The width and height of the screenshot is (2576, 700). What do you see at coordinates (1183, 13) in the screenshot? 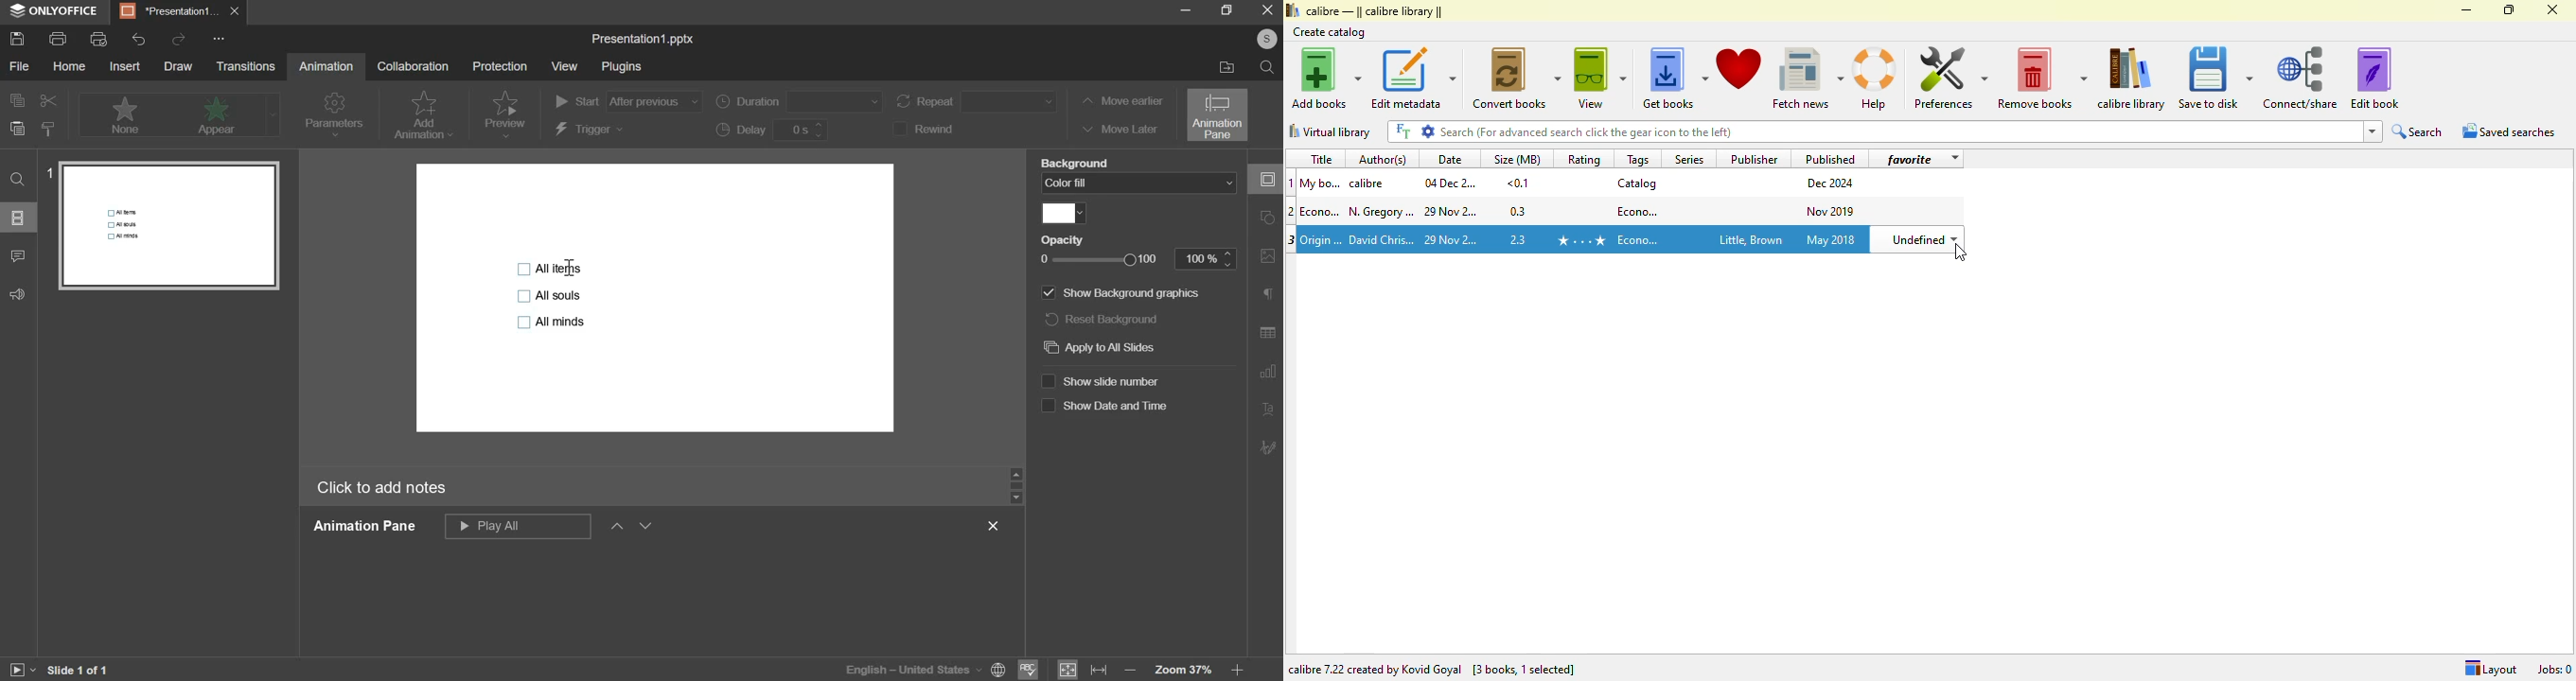
I see `minimize` at bounding box center [1183, 13].